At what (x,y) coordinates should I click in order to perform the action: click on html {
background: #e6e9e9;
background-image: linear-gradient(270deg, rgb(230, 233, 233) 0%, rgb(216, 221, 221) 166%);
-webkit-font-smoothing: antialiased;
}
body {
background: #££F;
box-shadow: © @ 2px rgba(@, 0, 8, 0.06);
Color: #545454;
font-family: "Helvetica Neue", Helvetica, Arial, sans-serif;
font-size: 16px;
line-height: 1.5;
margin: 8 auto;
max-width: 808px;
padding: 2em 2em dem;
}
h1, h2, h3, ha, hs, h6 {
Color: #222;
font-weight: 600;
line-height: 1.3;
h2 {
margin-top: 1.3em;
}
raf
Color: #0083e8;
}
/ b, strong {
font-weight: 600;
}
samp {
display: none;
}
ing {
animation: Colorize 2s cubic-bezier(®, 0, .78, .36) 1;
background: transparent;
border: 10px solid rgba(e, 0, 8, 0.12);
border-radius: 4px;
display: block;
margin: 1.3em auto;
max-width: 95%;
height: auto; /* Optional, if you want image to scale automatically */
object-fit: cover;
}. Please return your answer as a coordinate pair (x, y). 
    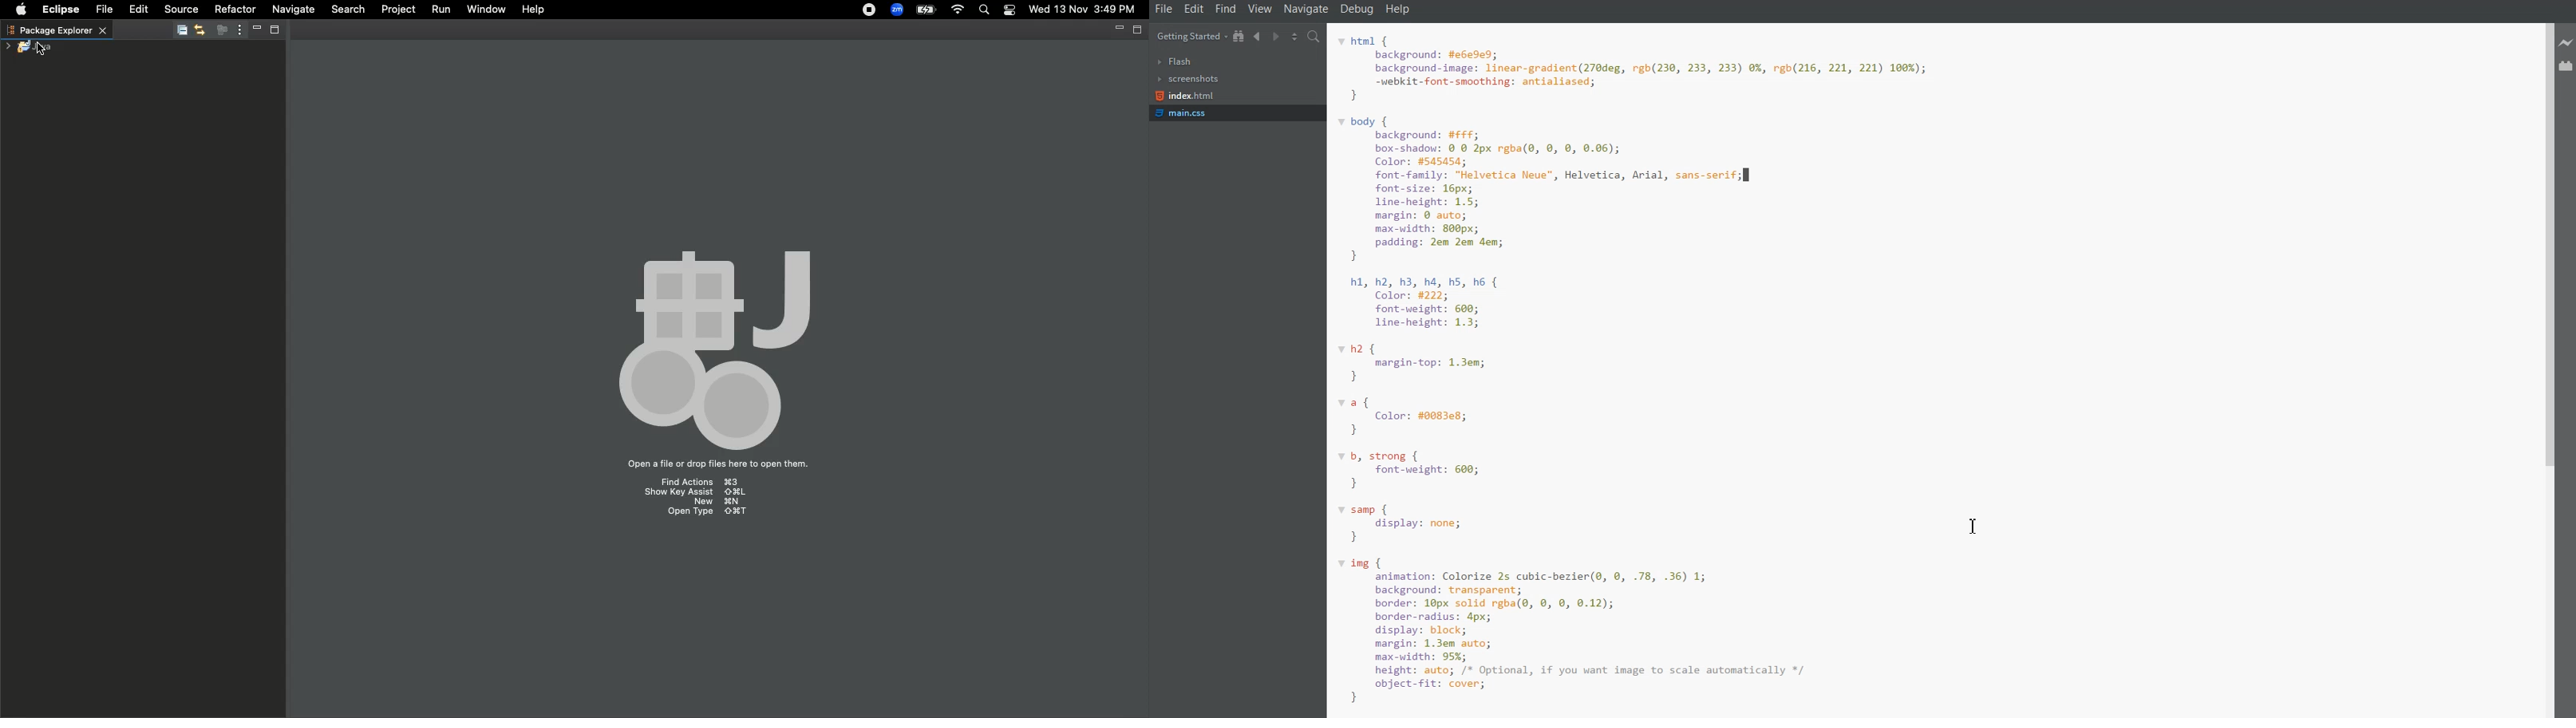
    Looking at the image, I should click on (1670, 369).